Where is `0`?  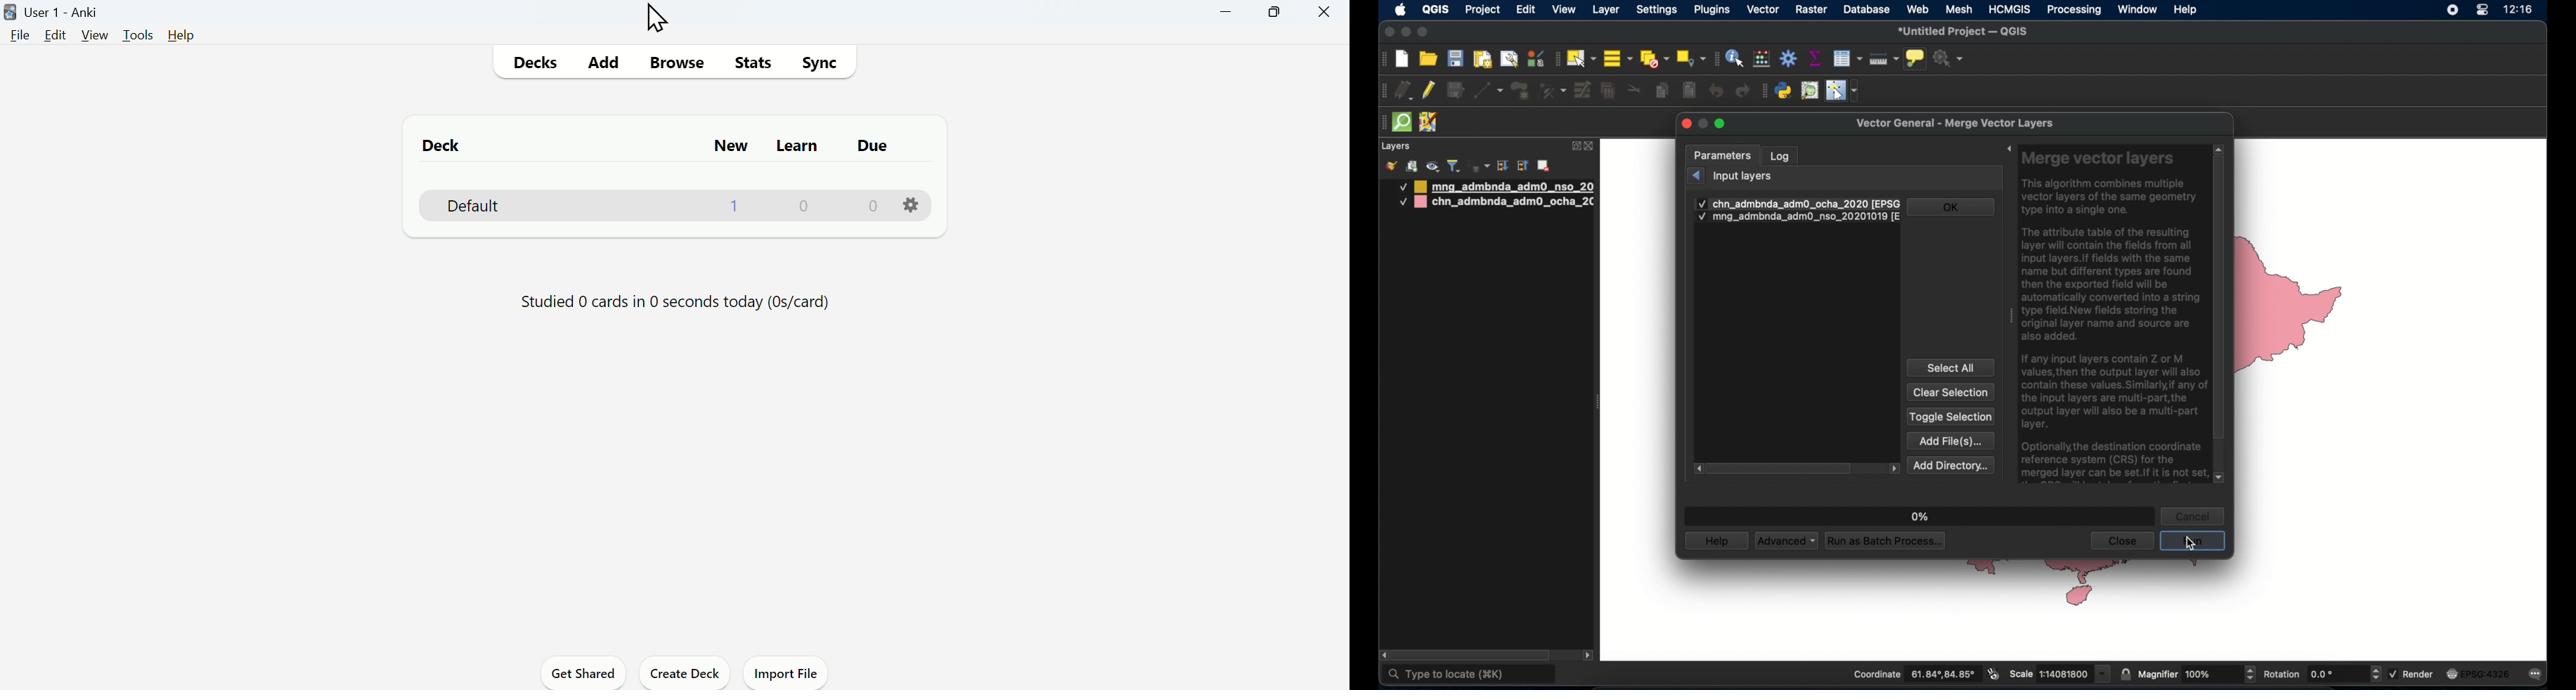
0 is located at coordinates (807, 207).